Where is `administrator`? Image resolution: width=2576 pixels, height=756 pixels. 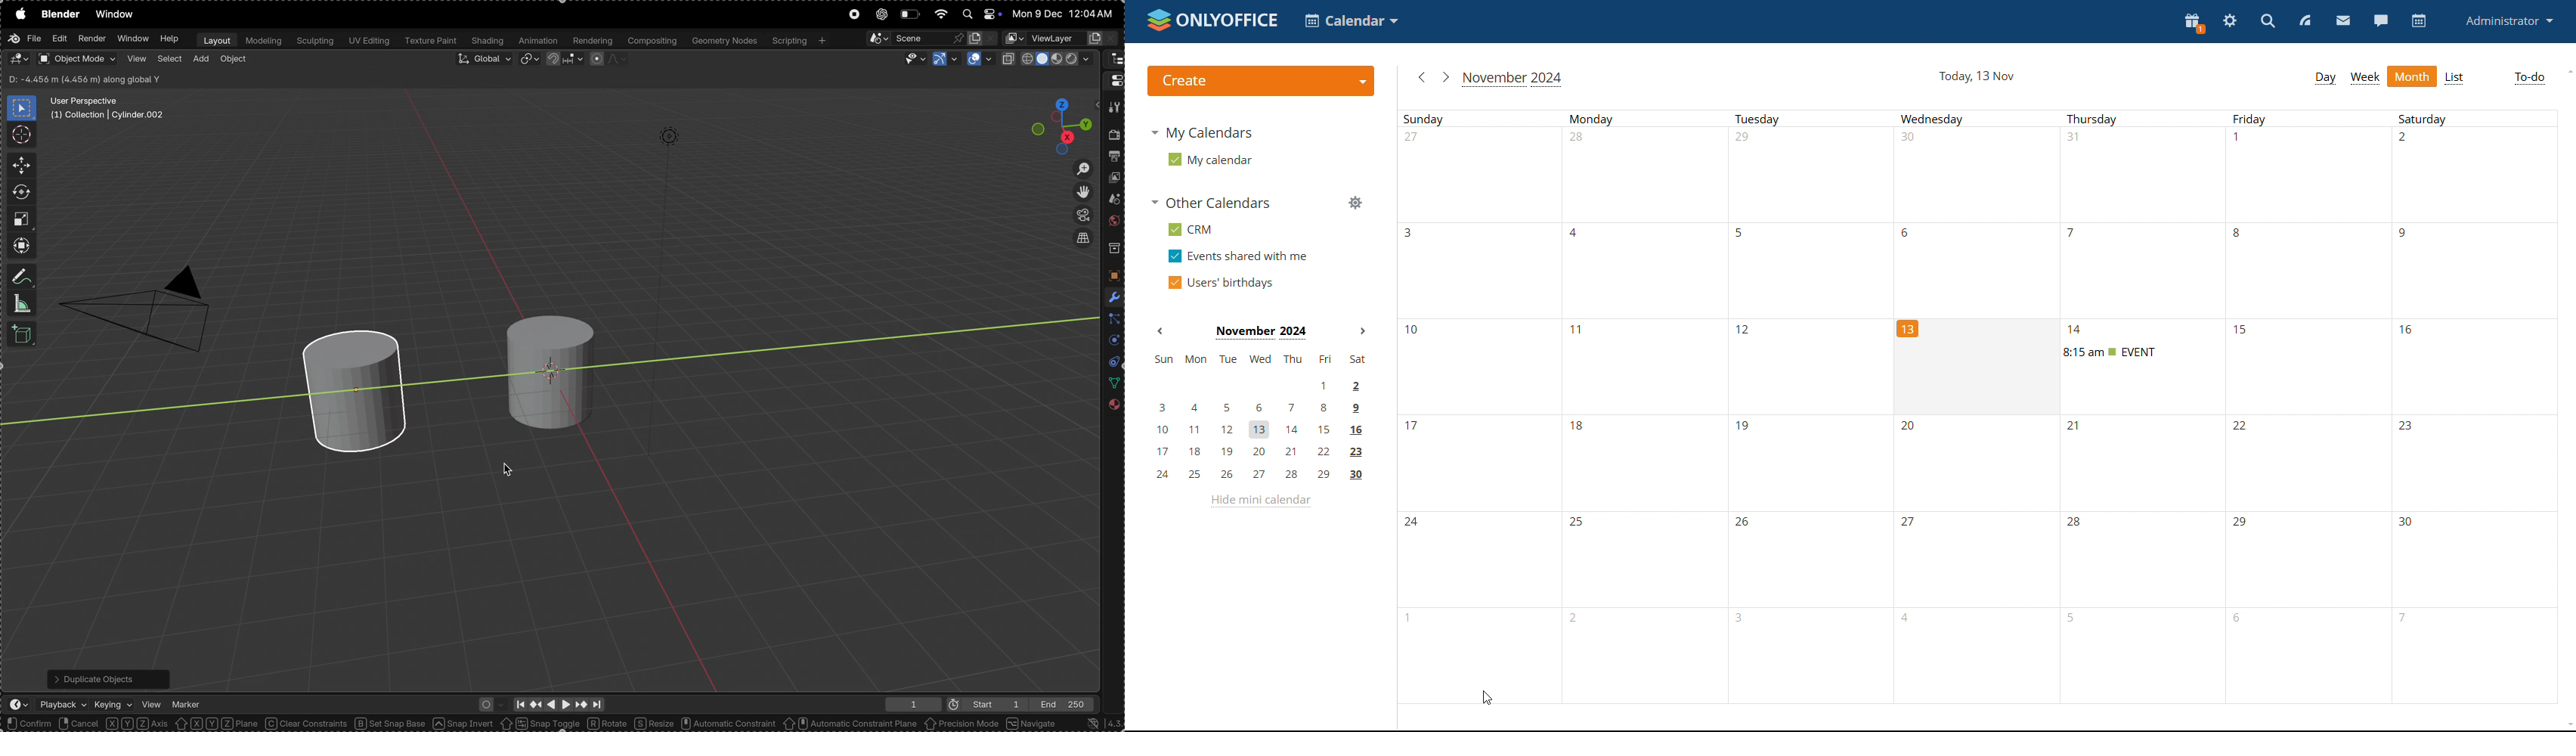
administrator is located at coordinates (2508, 20).